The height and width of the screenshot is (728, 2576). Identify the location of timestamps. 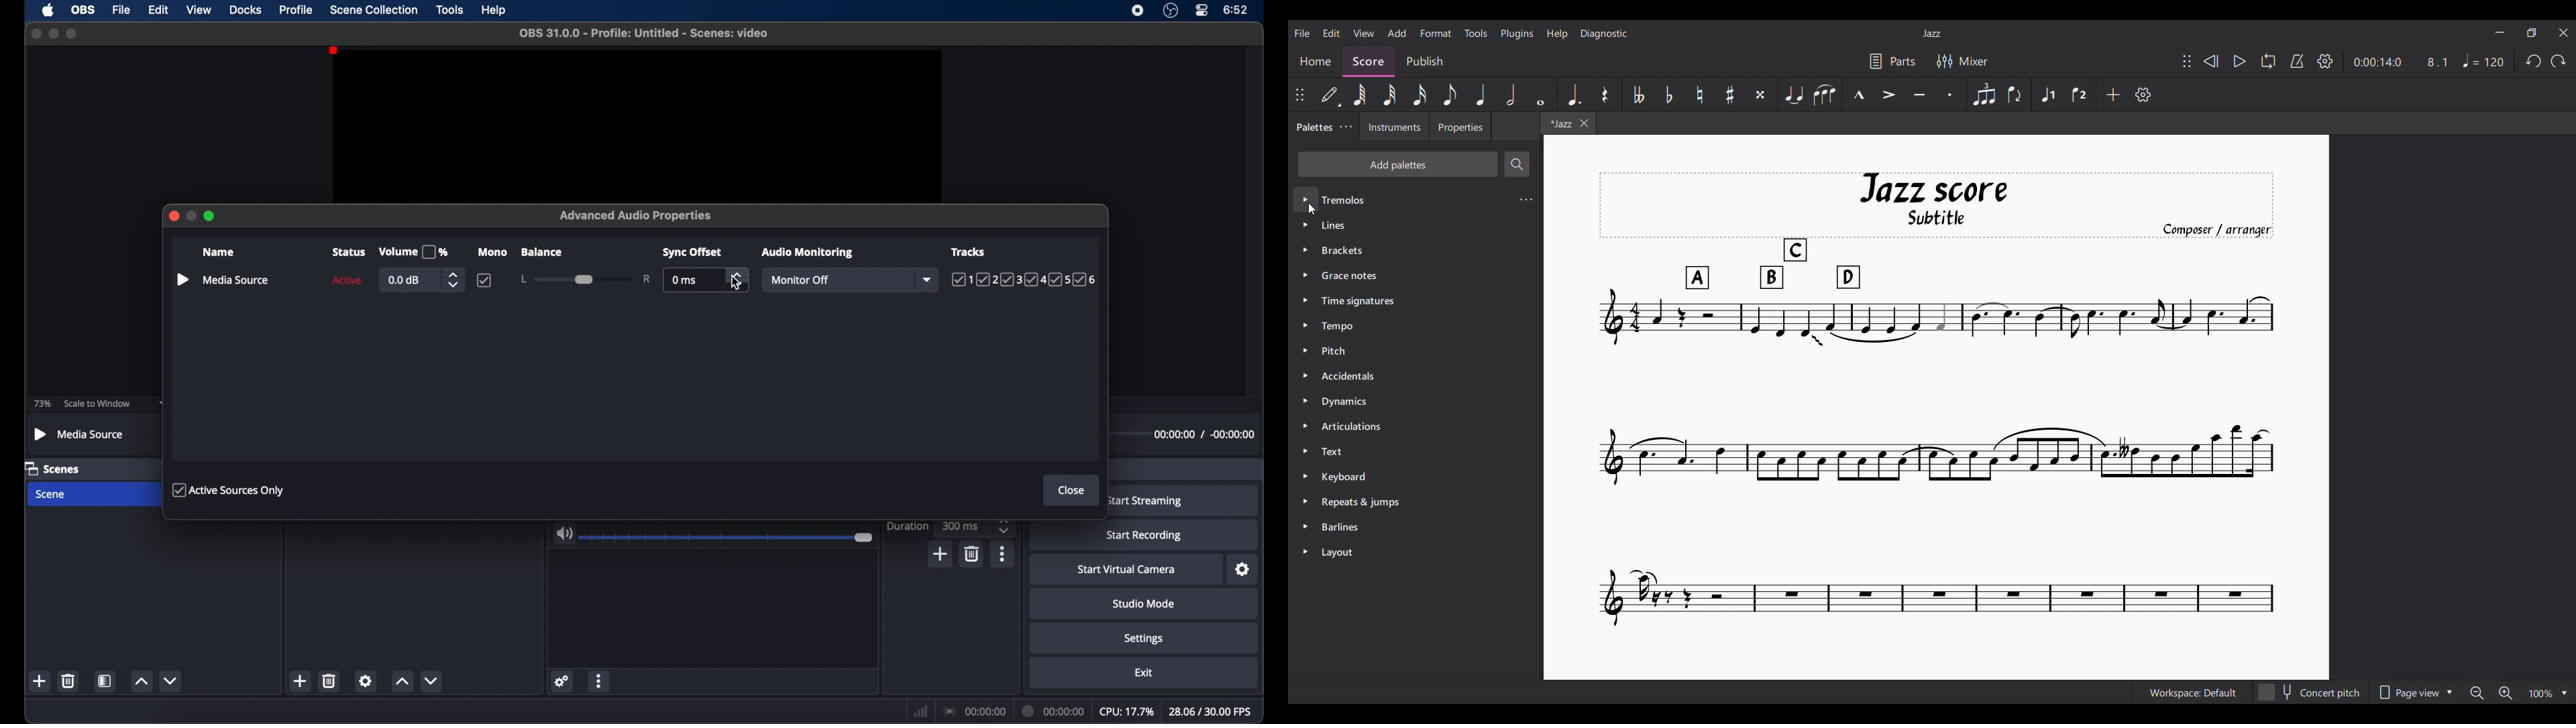
(1204, 434).